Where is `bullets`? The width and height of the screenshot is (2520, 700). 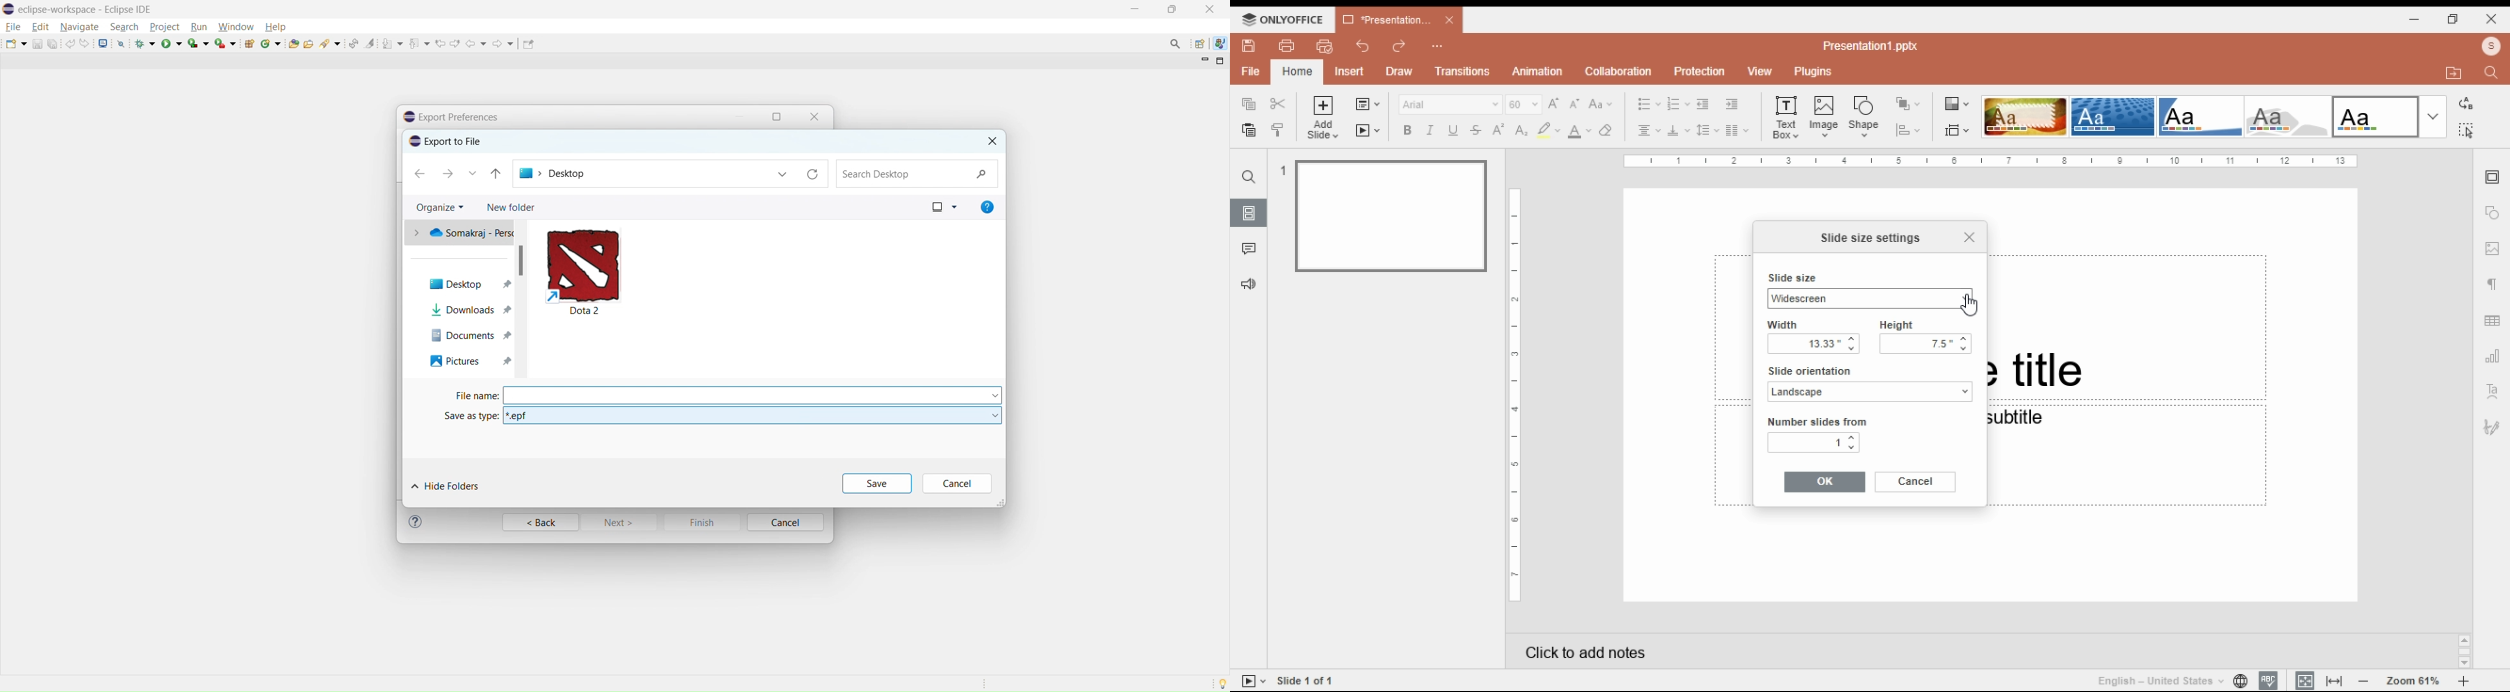 bullets is located at coordinates (1649, 104).